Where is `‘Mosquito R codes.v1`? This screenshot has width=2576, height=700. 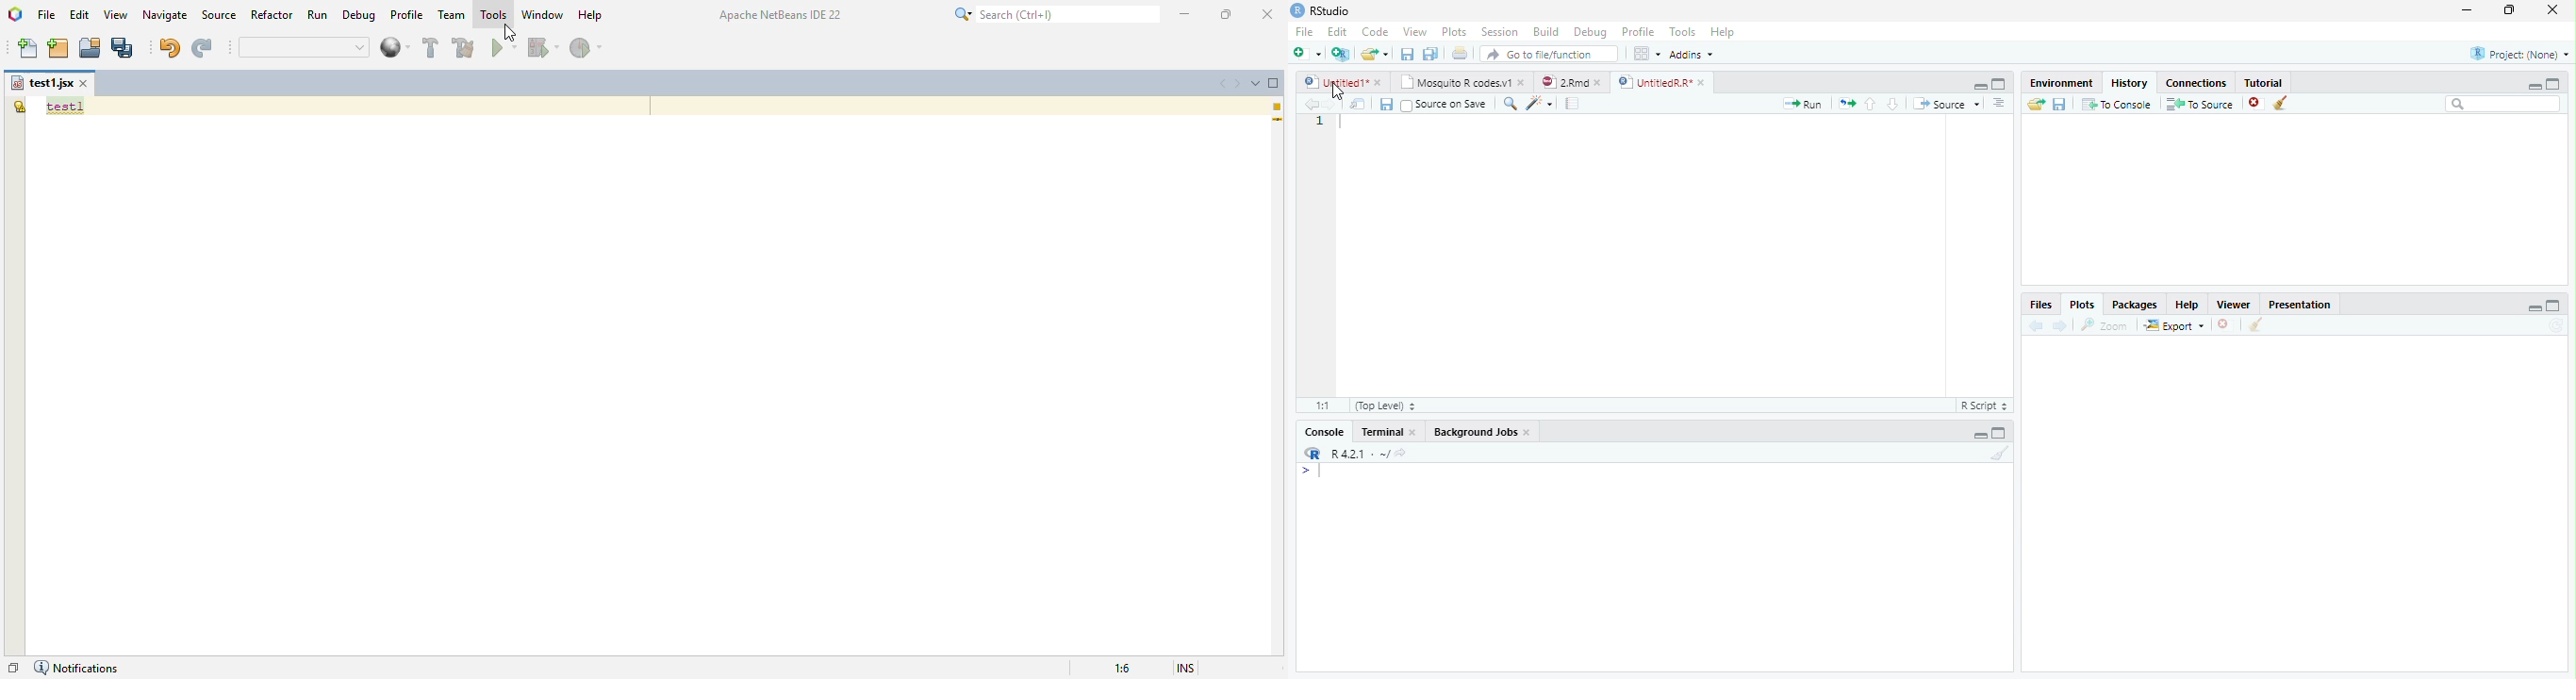 ‘Mosquito R codes.v1 is located at coordinates (1456, 82).